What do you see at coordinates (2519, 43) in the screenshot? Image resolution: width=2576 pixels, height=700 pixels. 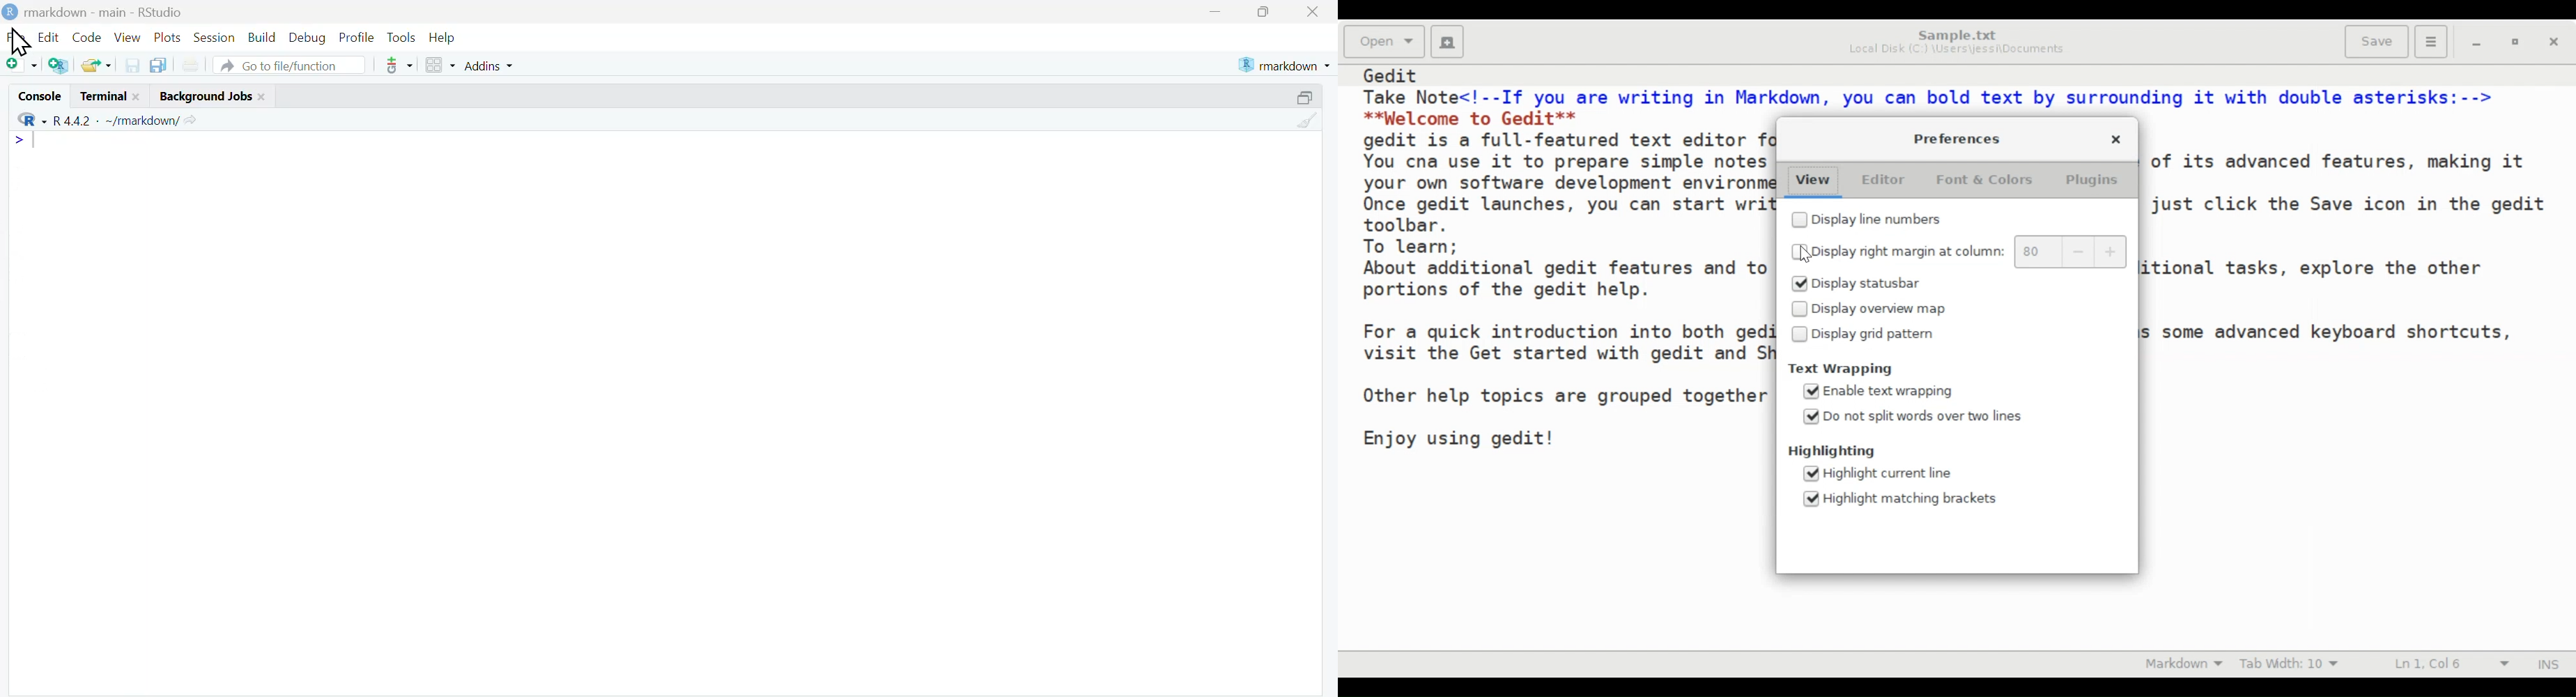 I see `restore` at bounding box center [2519, 43].